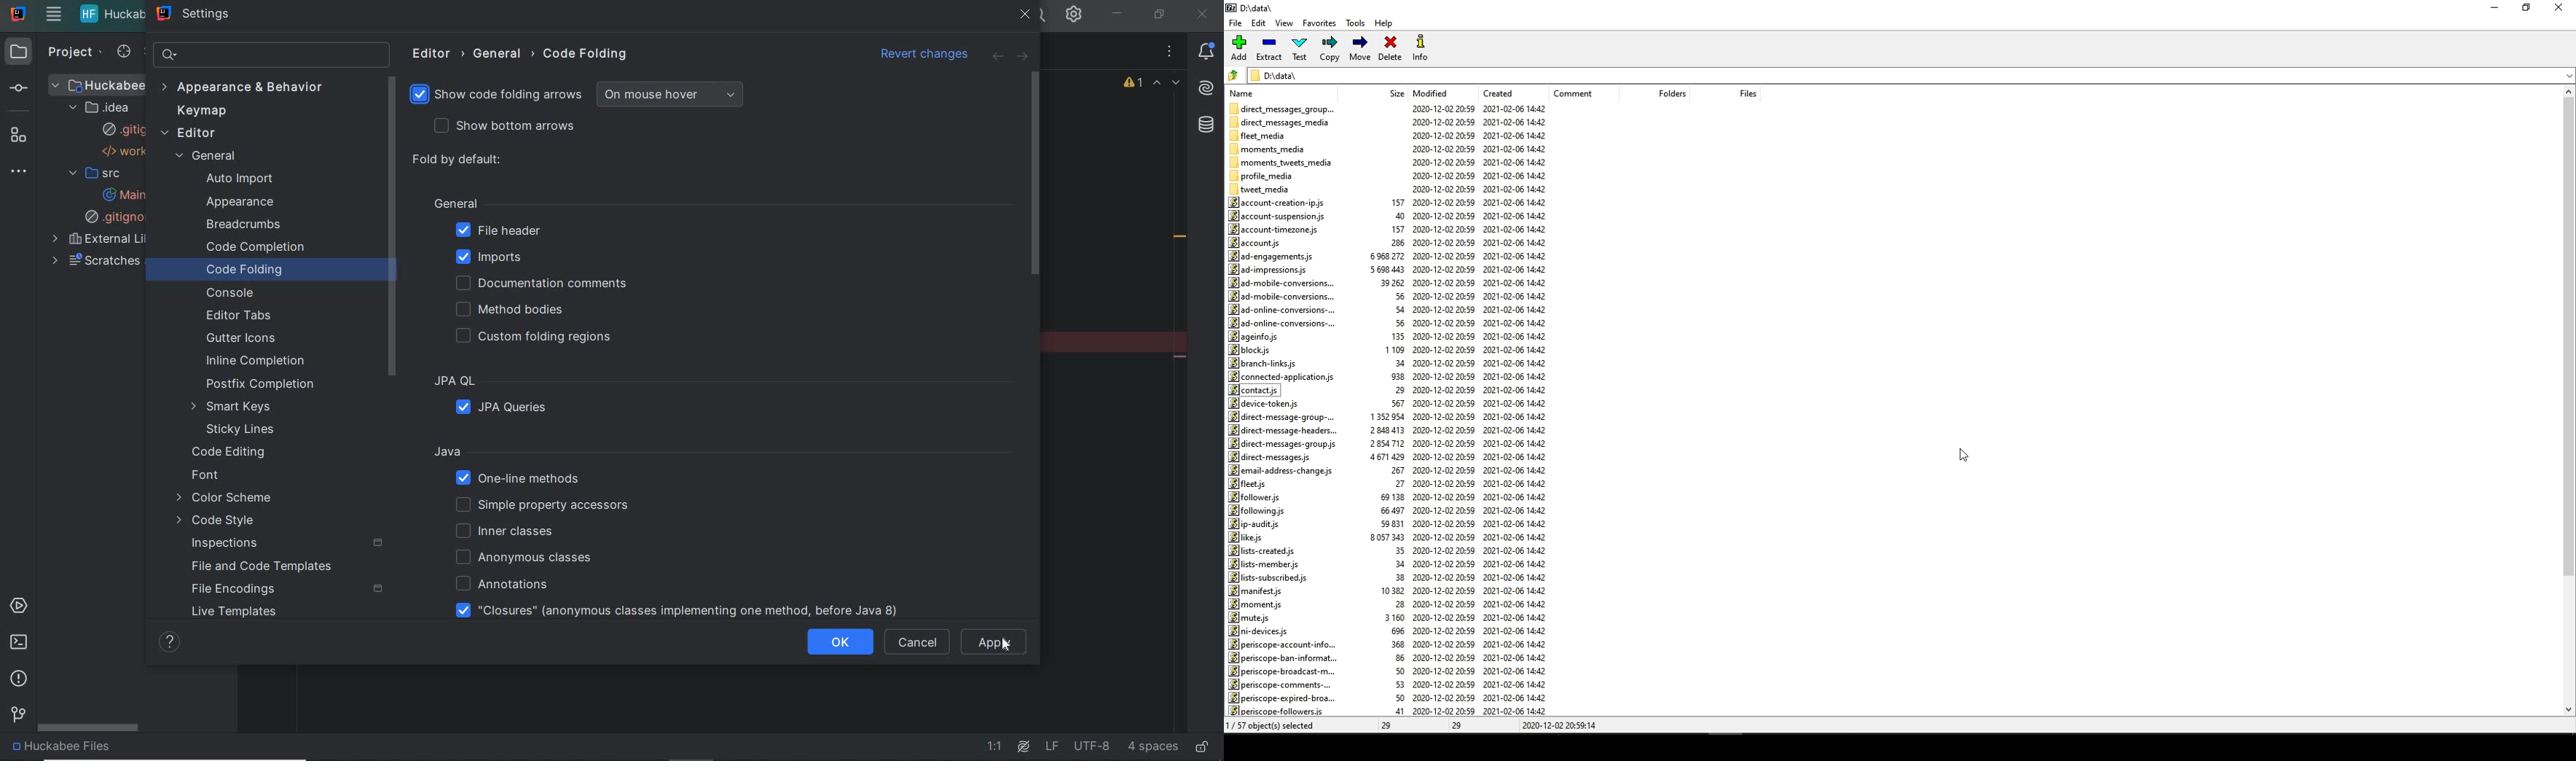 The image size is (2576, 784). Describe the element at coordinates (1278, 711) in the screenshot. I see `periscope-followers.js` at that location.